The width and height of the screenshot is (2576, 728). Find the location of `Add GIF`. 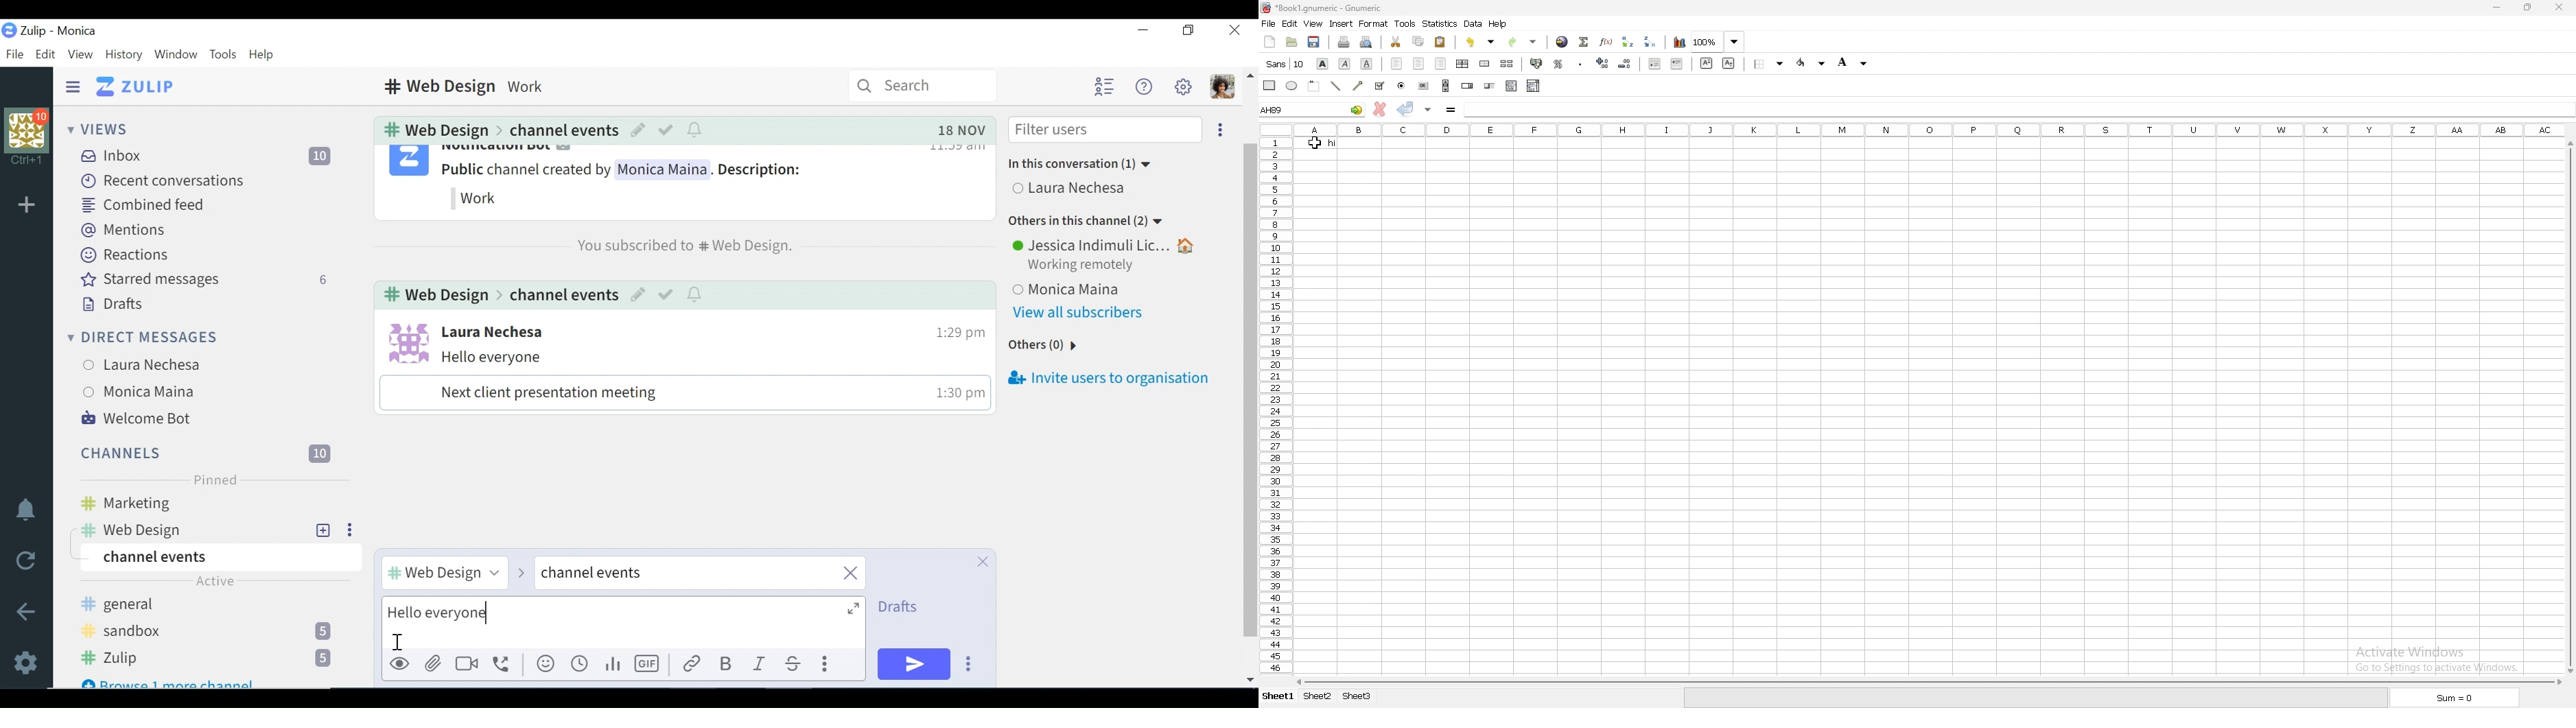

Add GIF is located at coordinates (650, 664).